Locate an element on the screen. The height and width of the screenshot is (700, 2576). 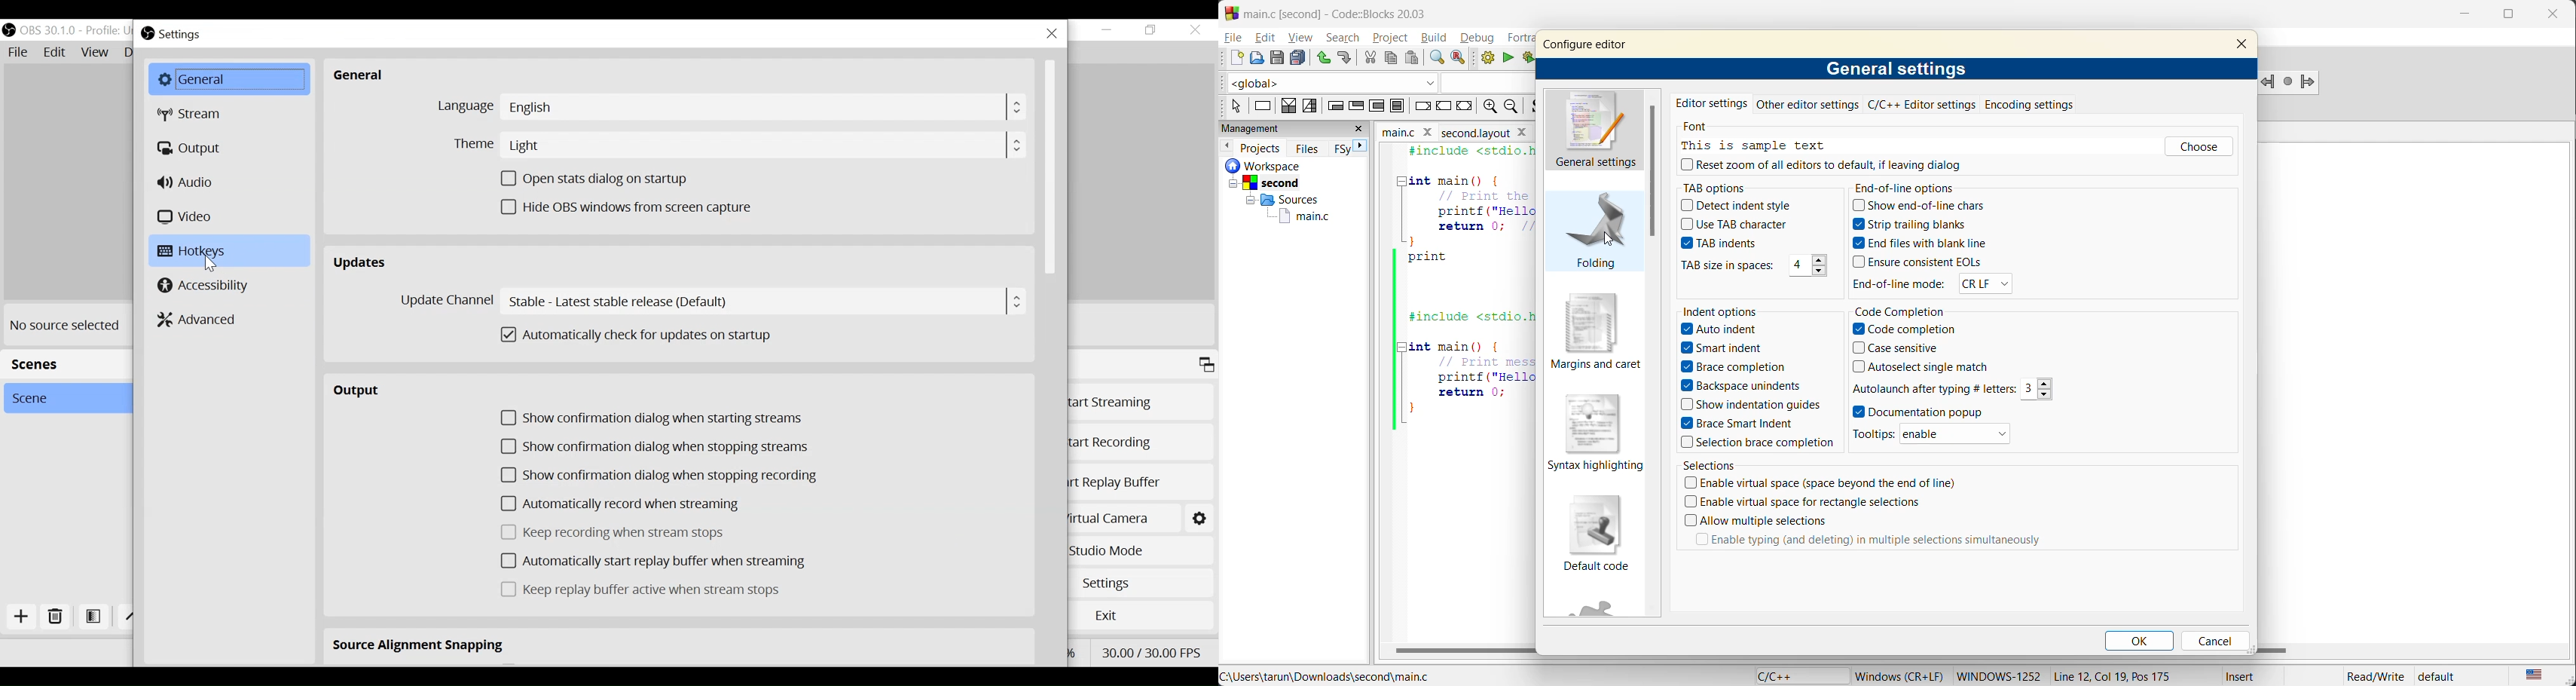
last jump is located at coordinates (2287, 78).